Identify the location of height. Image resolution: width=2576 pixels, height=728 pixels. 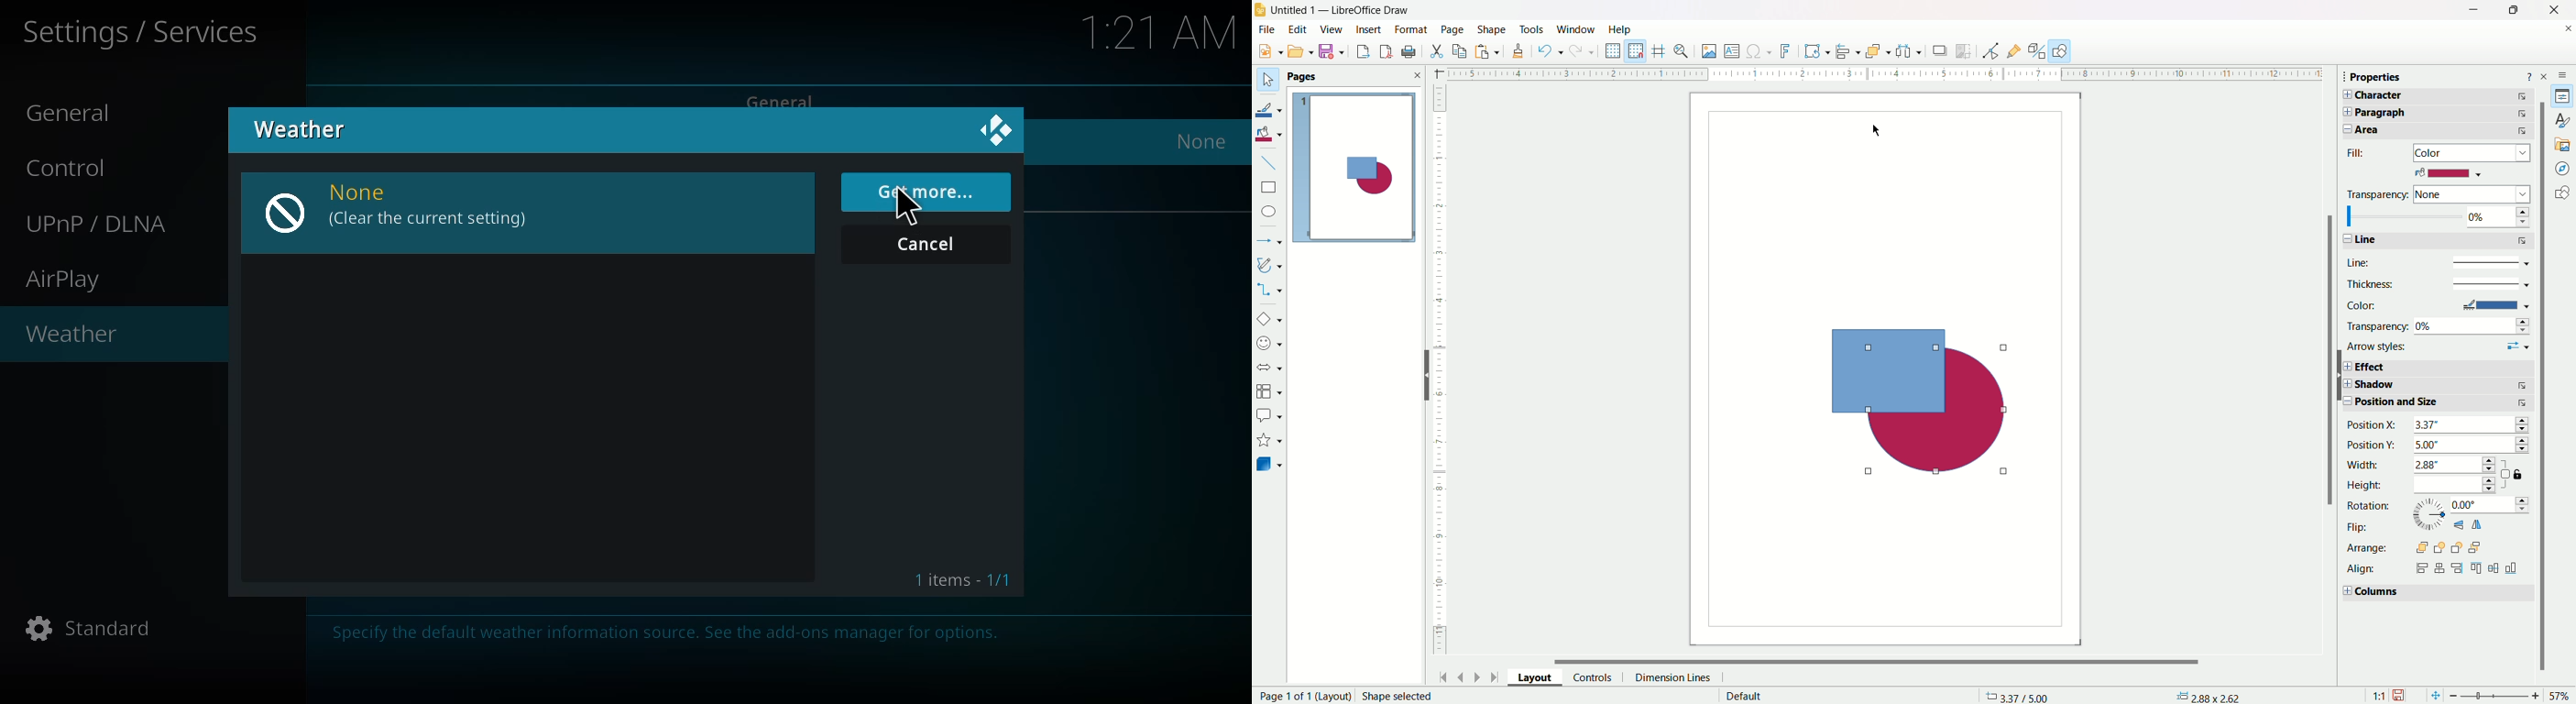
(2425, 486).